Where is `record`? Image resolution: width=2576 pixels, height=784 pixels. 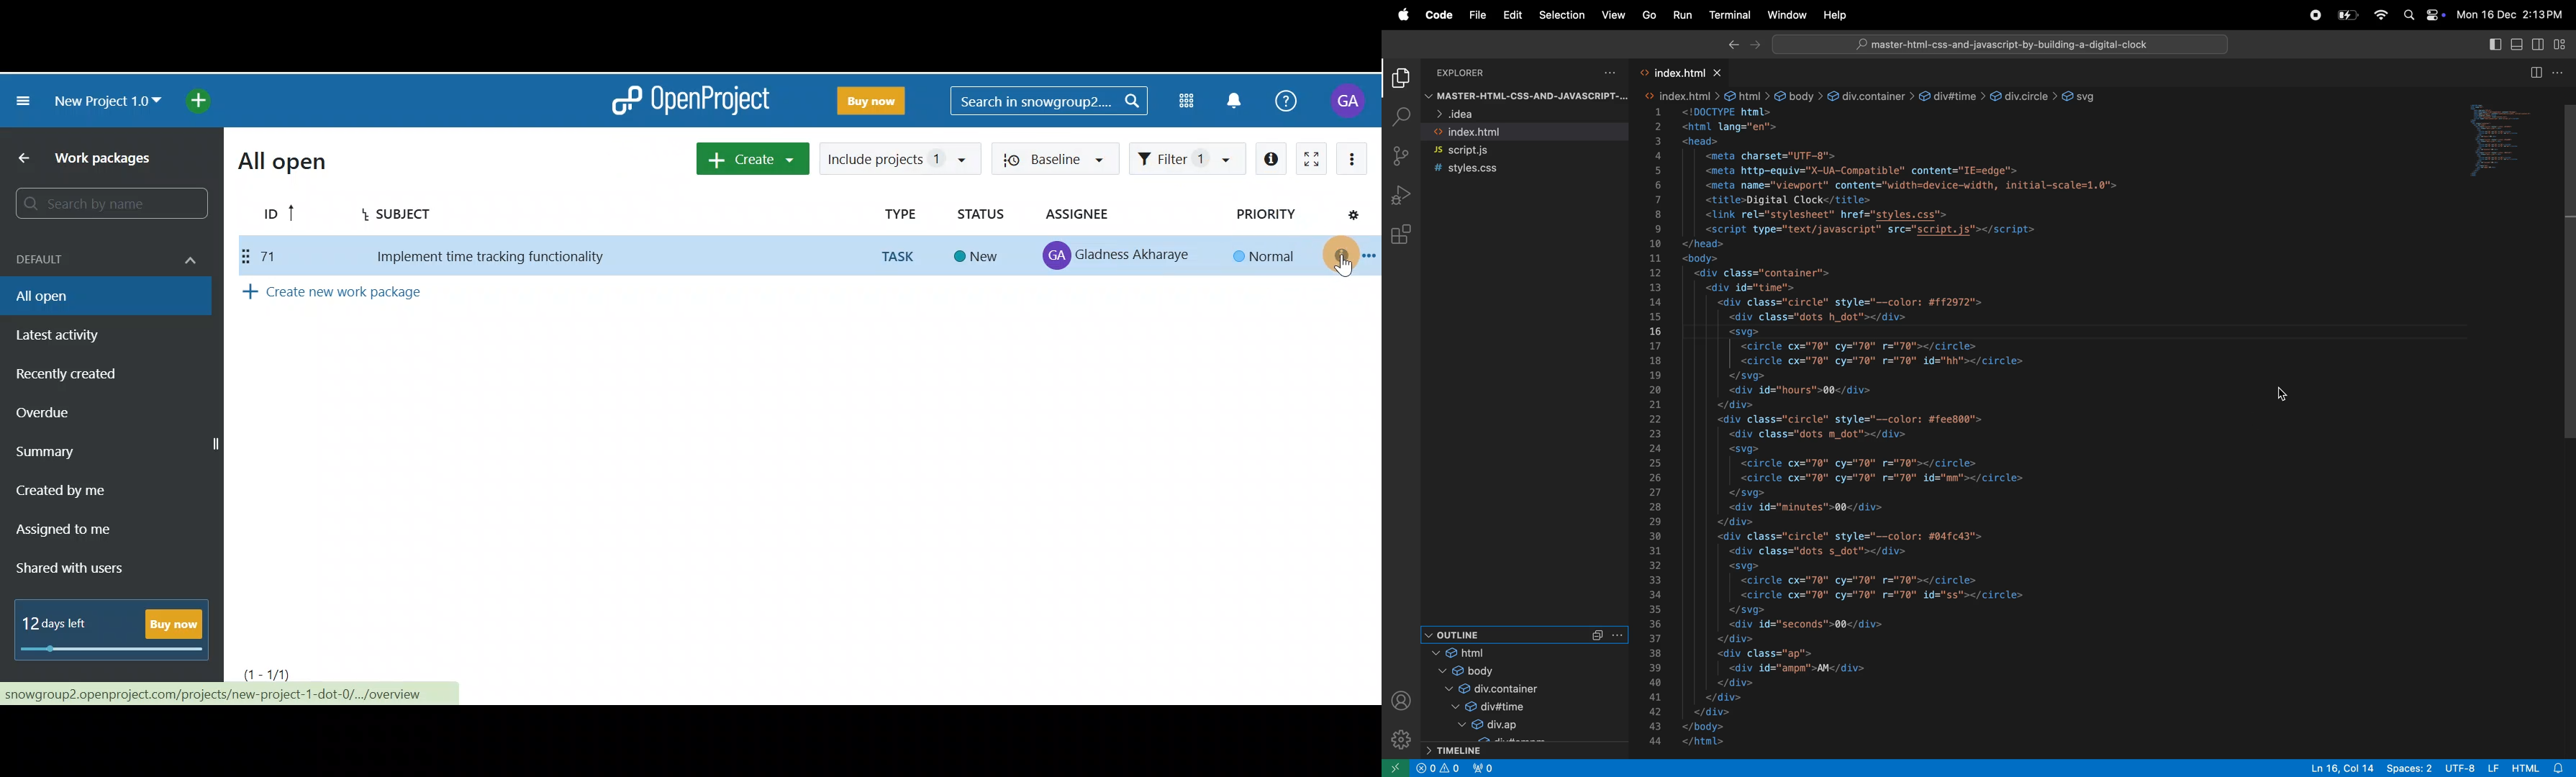
record is located at coordinates (2311, 15).